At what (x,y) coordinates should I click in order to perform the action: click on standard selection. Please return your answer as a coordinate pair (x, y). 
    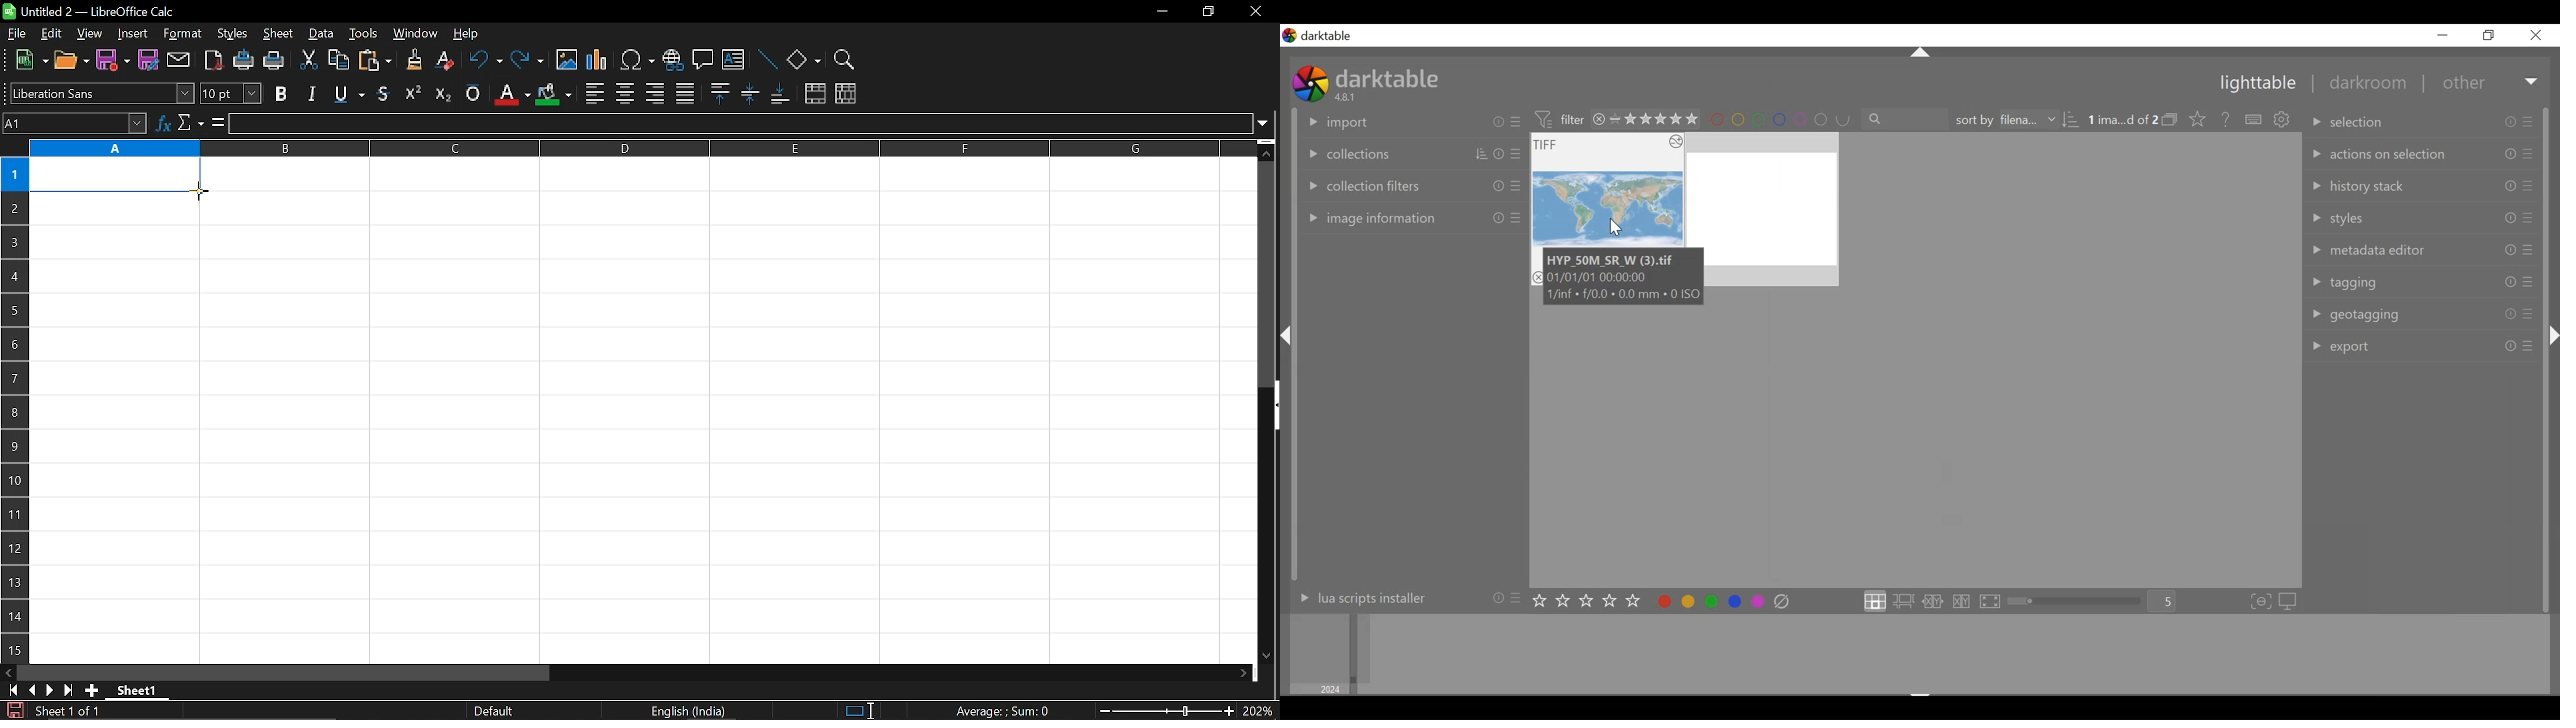
    Looking at the image, I should click on (860, 711).